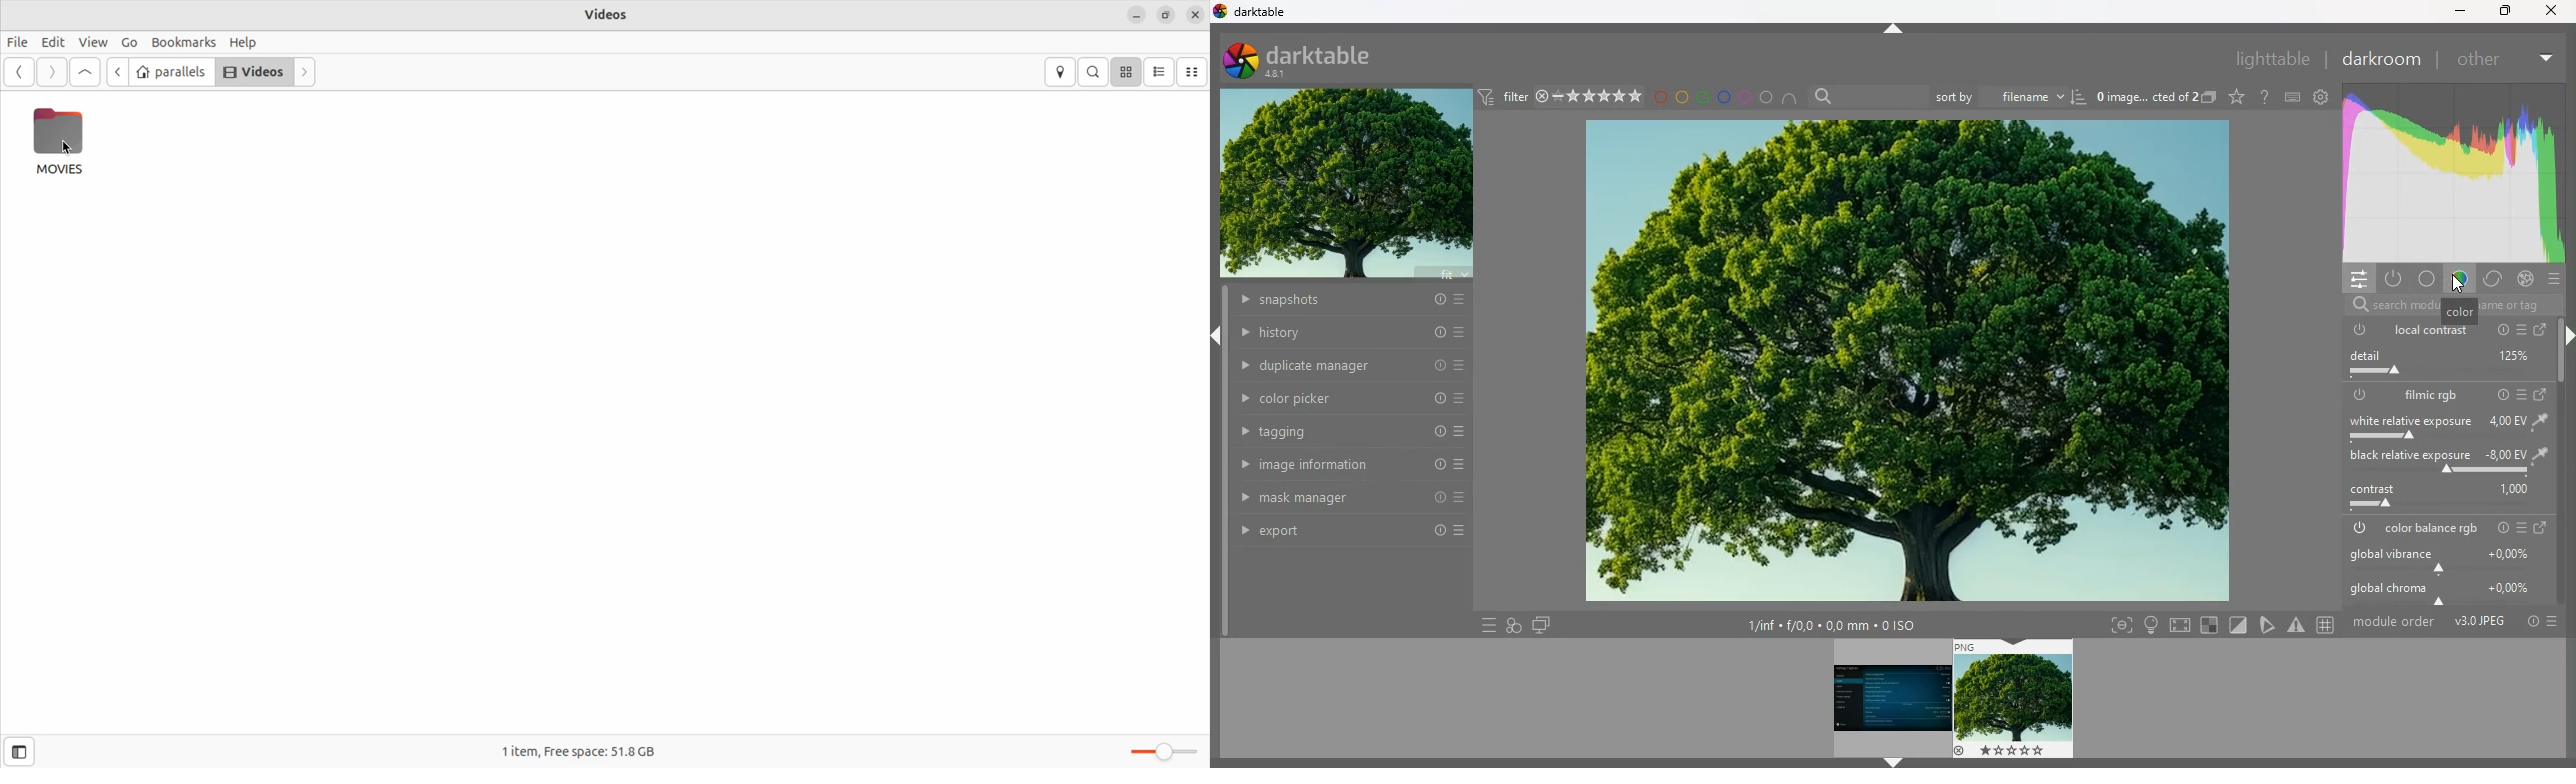 This screenshot has height=784, width=2576. What do you see at coordinates (2328, 626) in the screenshot?
I see `#` at bounding box center [2328, 626].